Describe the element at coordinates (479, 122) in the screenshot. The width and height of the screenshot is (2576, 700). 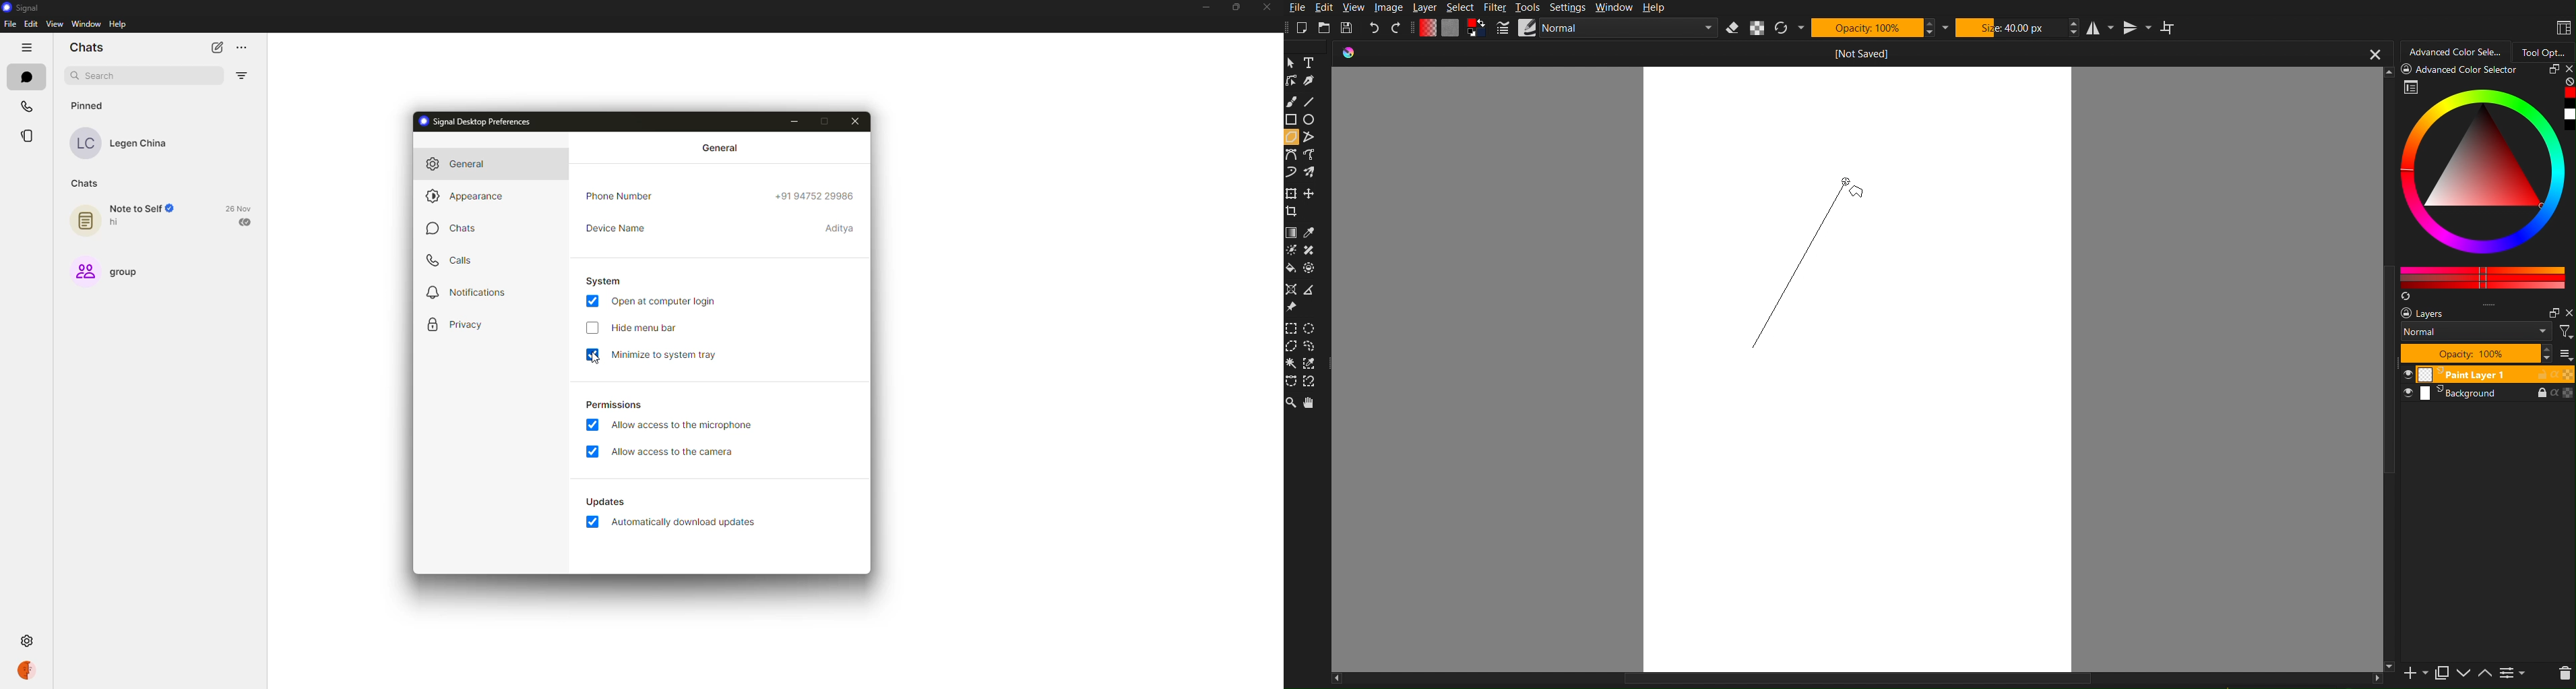
I see `signal desktop preferences` at that location.